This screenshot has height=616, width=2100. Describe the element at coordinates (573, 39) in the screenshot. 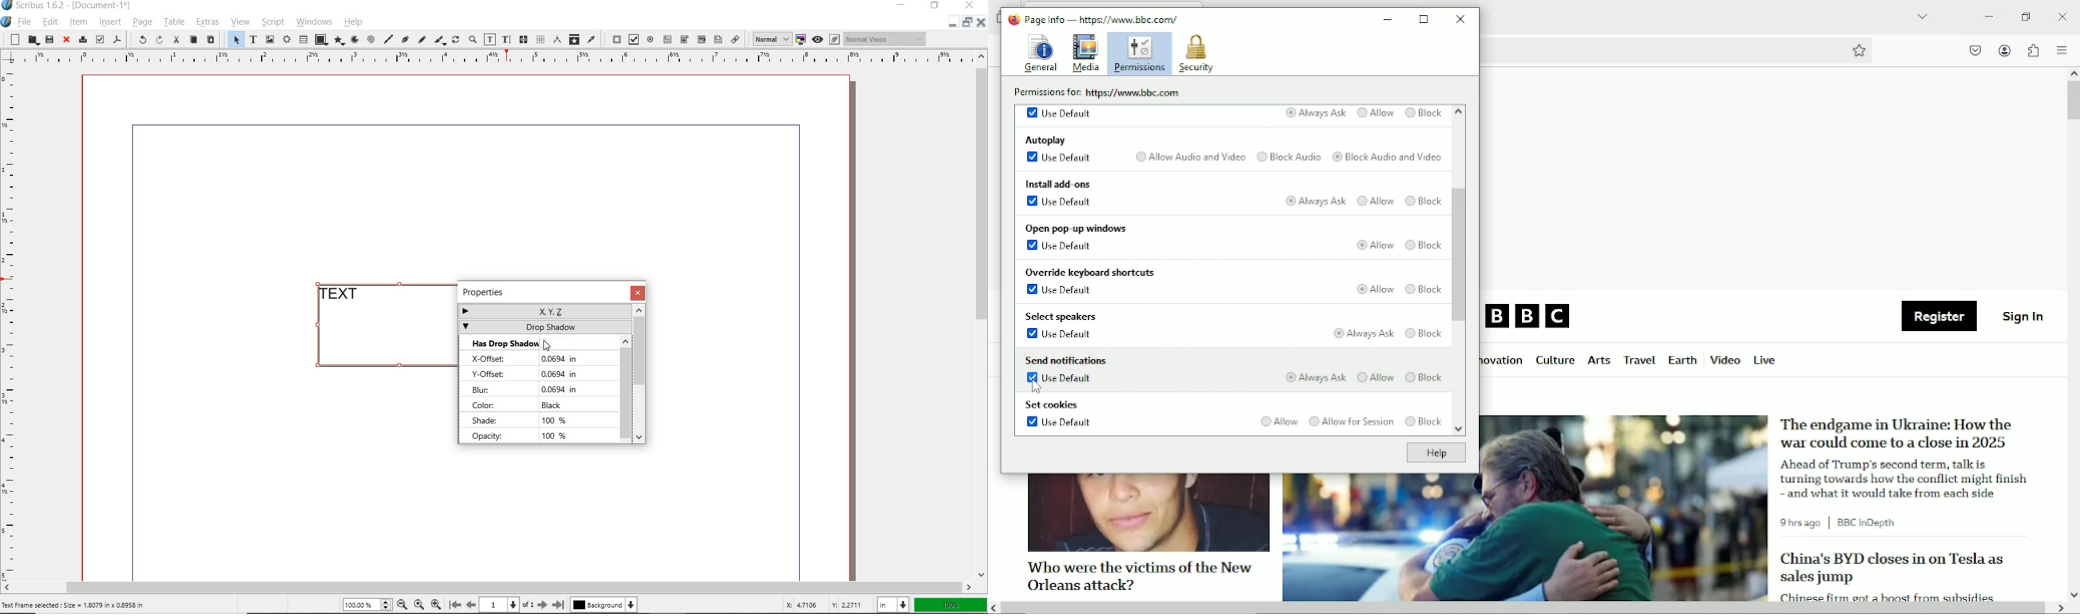

I see `copy item properties` at that location.